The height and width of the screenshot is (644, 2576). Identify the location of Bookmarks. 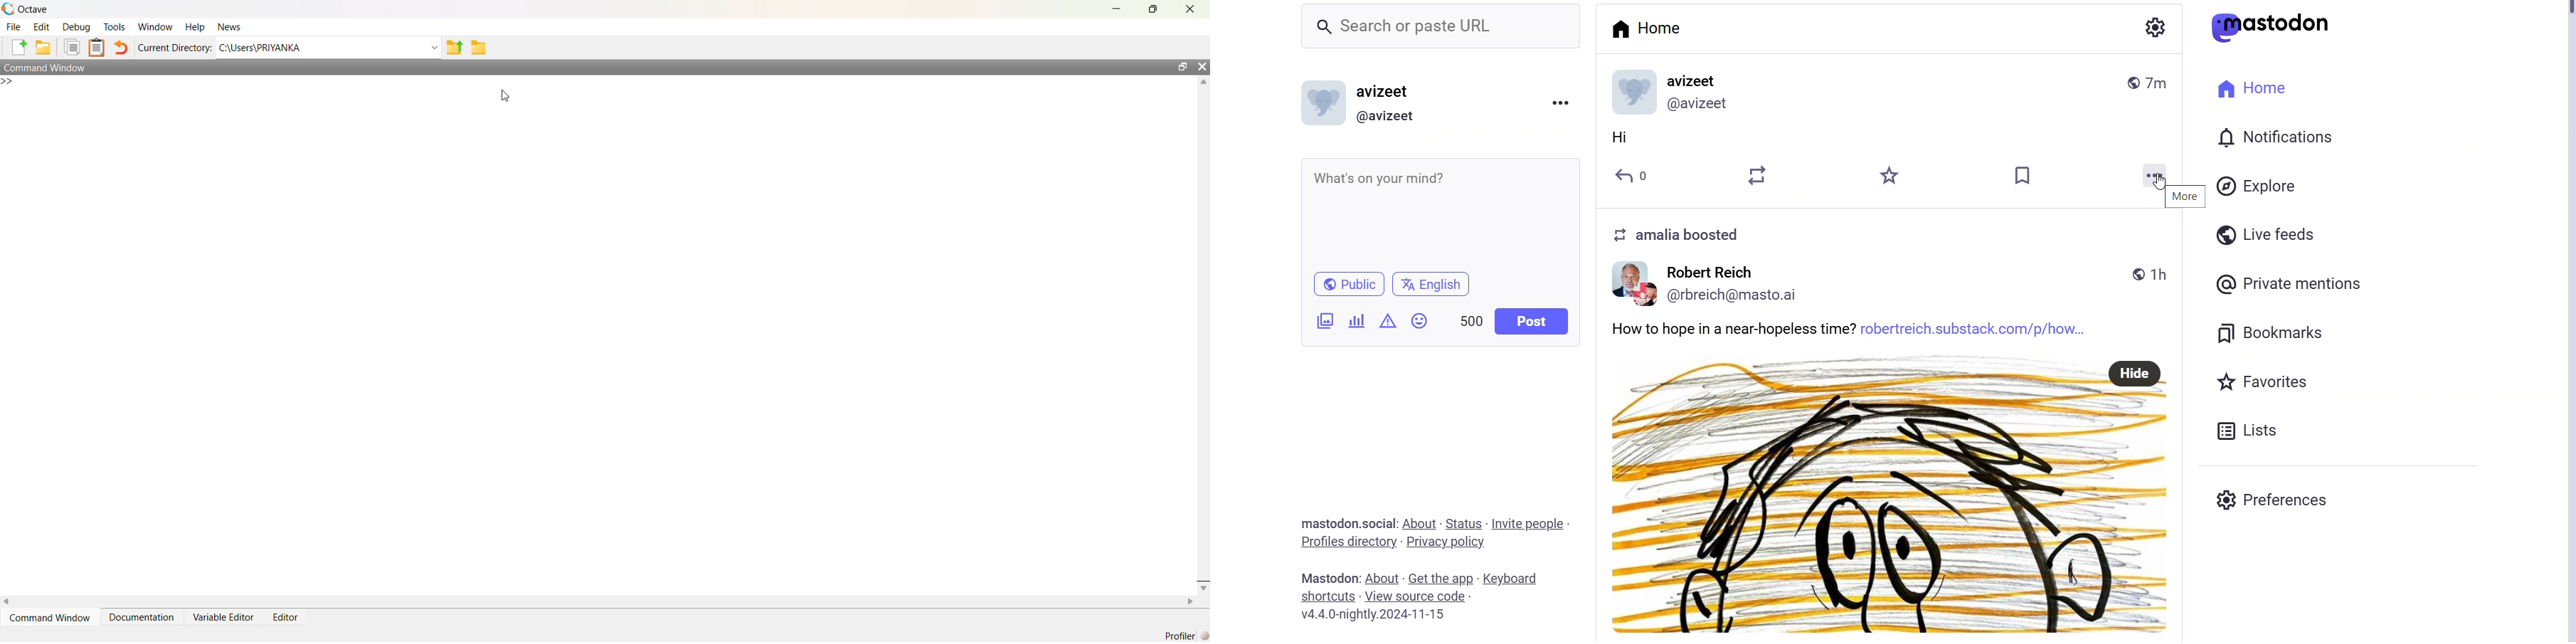
(2274, 331).